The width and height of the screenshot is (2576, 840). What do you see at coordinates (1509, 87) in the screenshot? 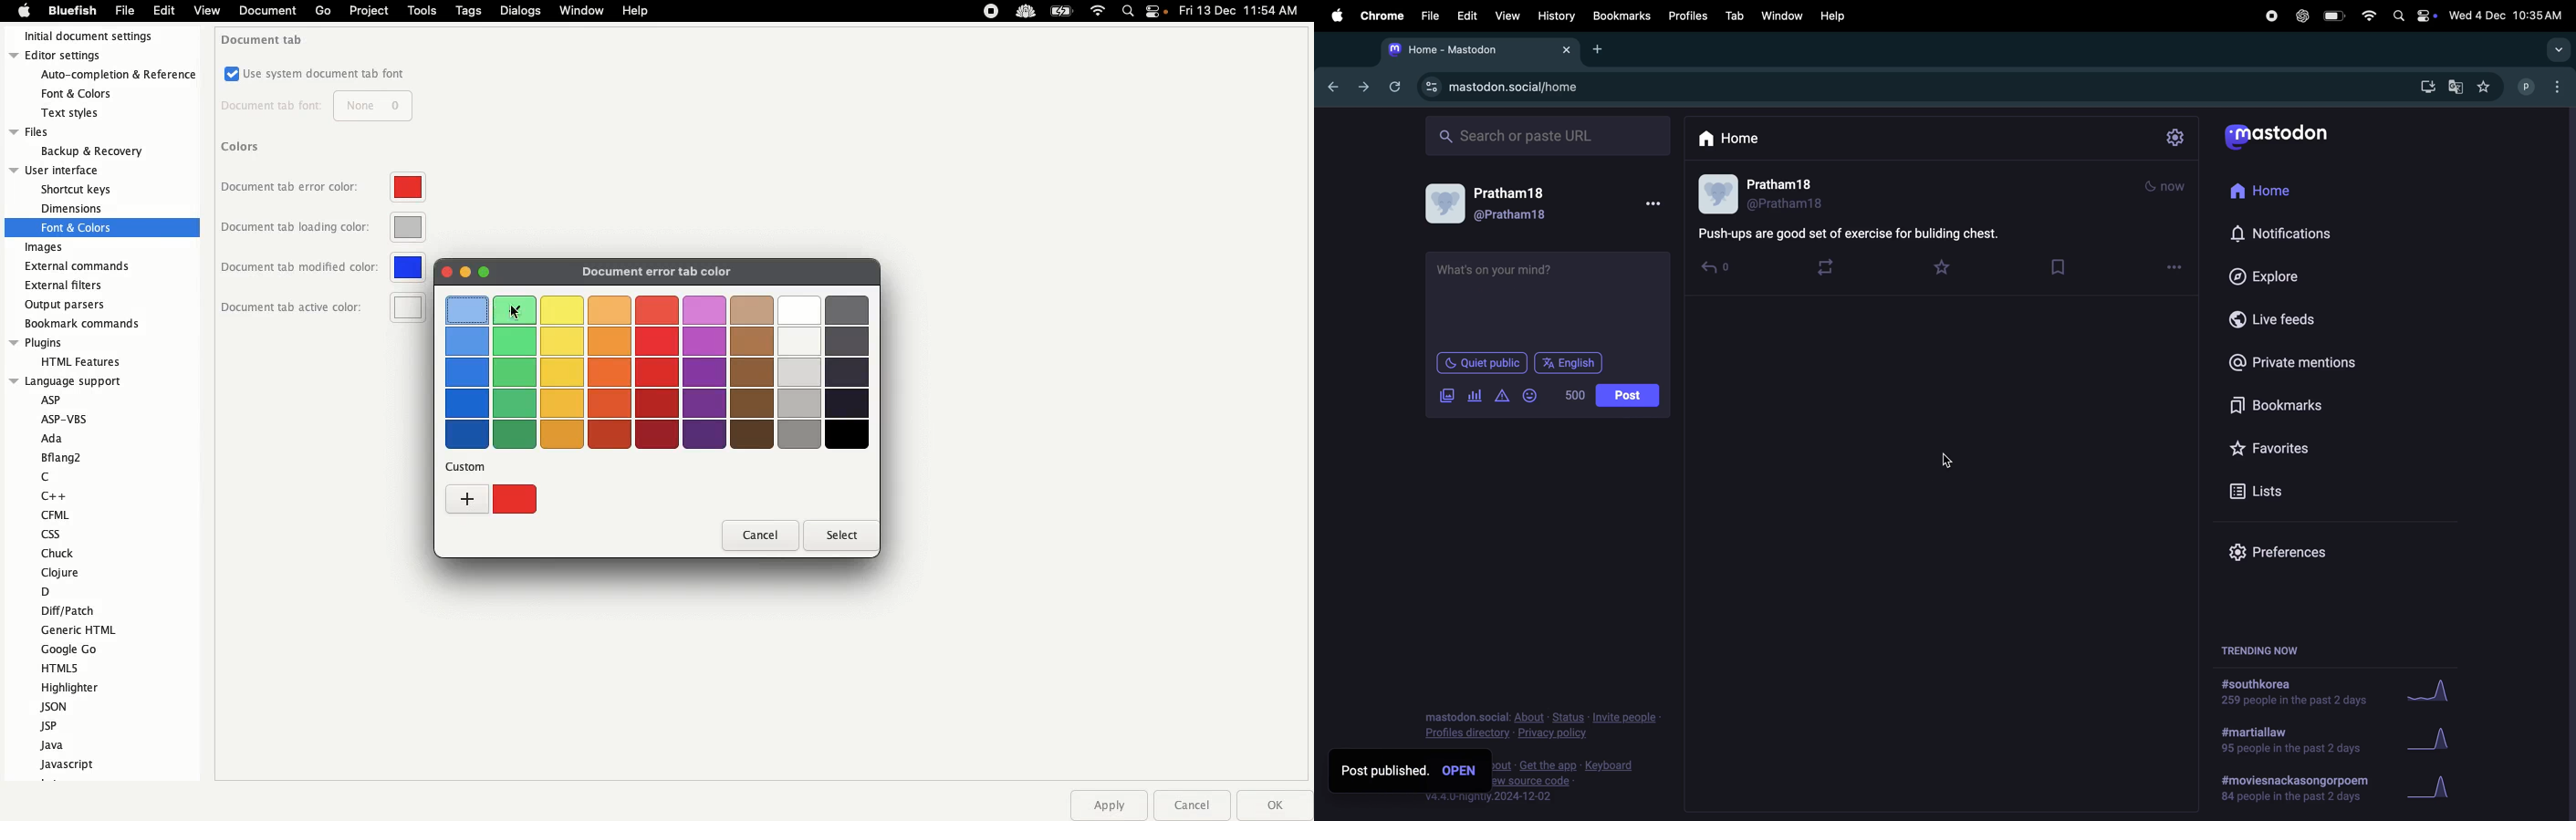
I see `mastodon url` at bounding box center [1509, 87].